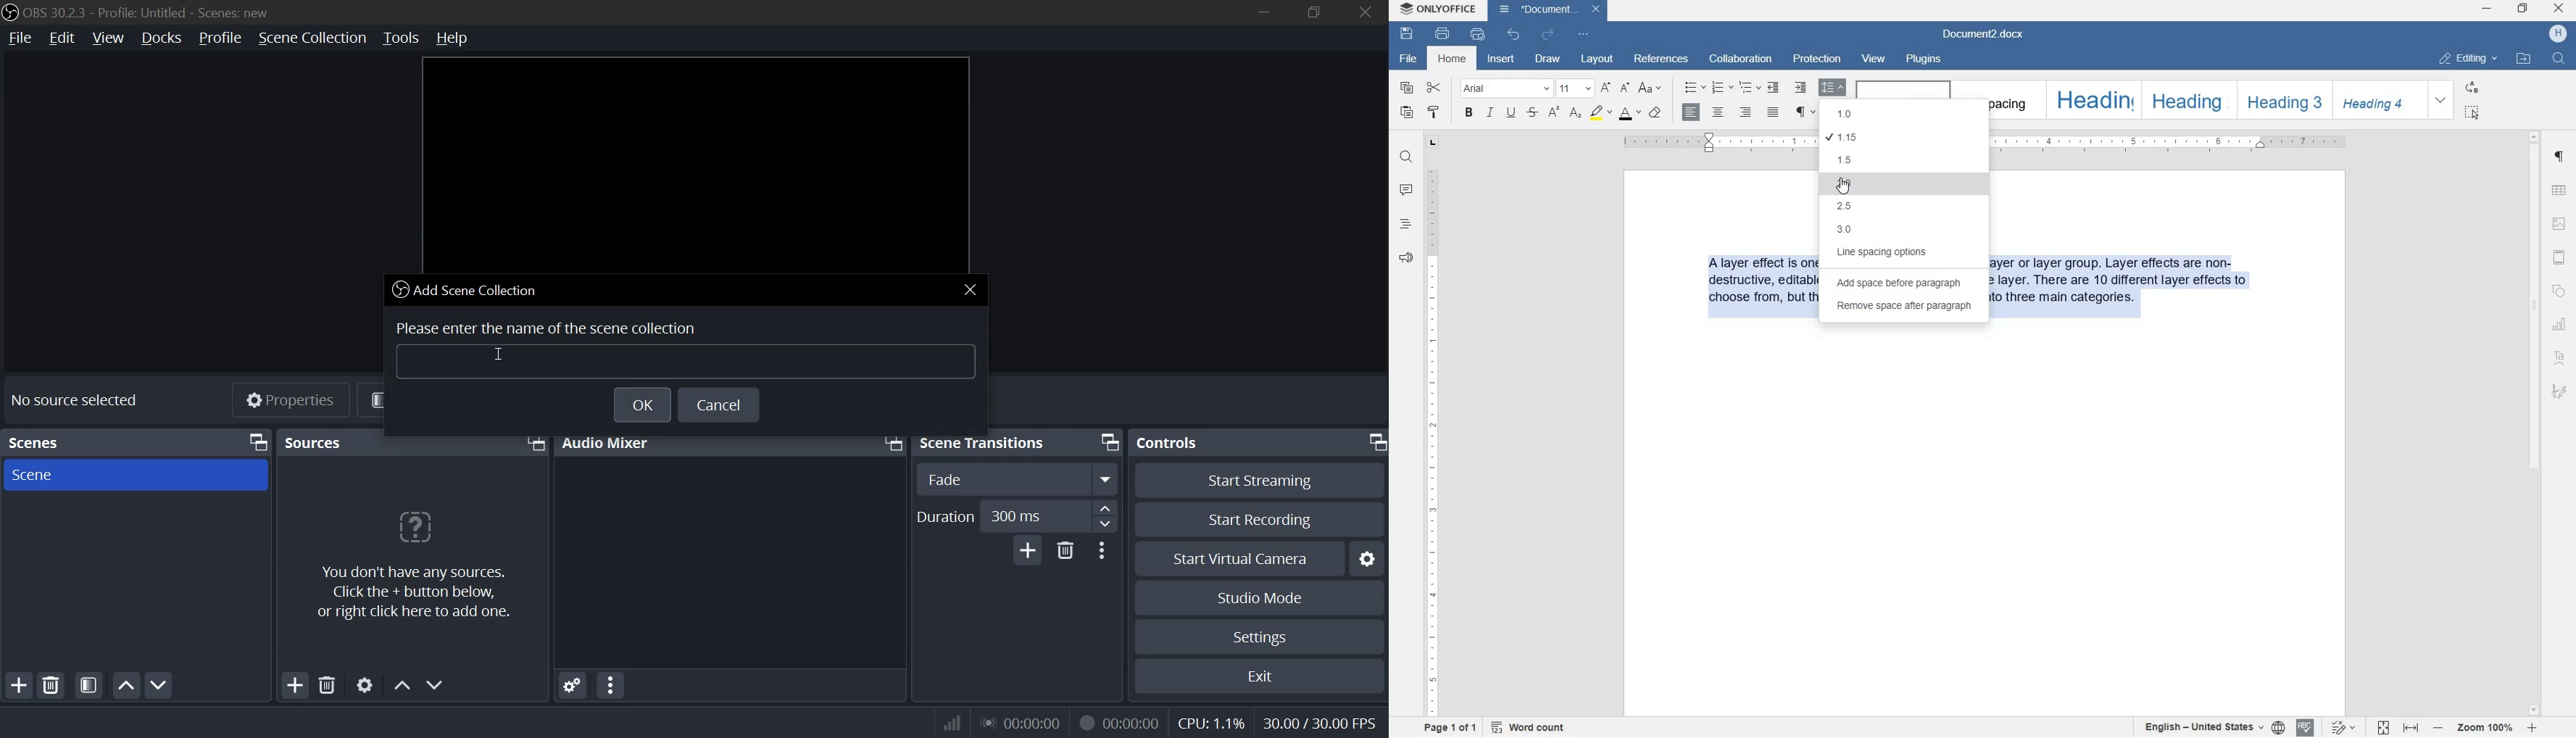 This screenshot has height=756, width=2576. I want to click on audio streamed, so click(1020, 722).